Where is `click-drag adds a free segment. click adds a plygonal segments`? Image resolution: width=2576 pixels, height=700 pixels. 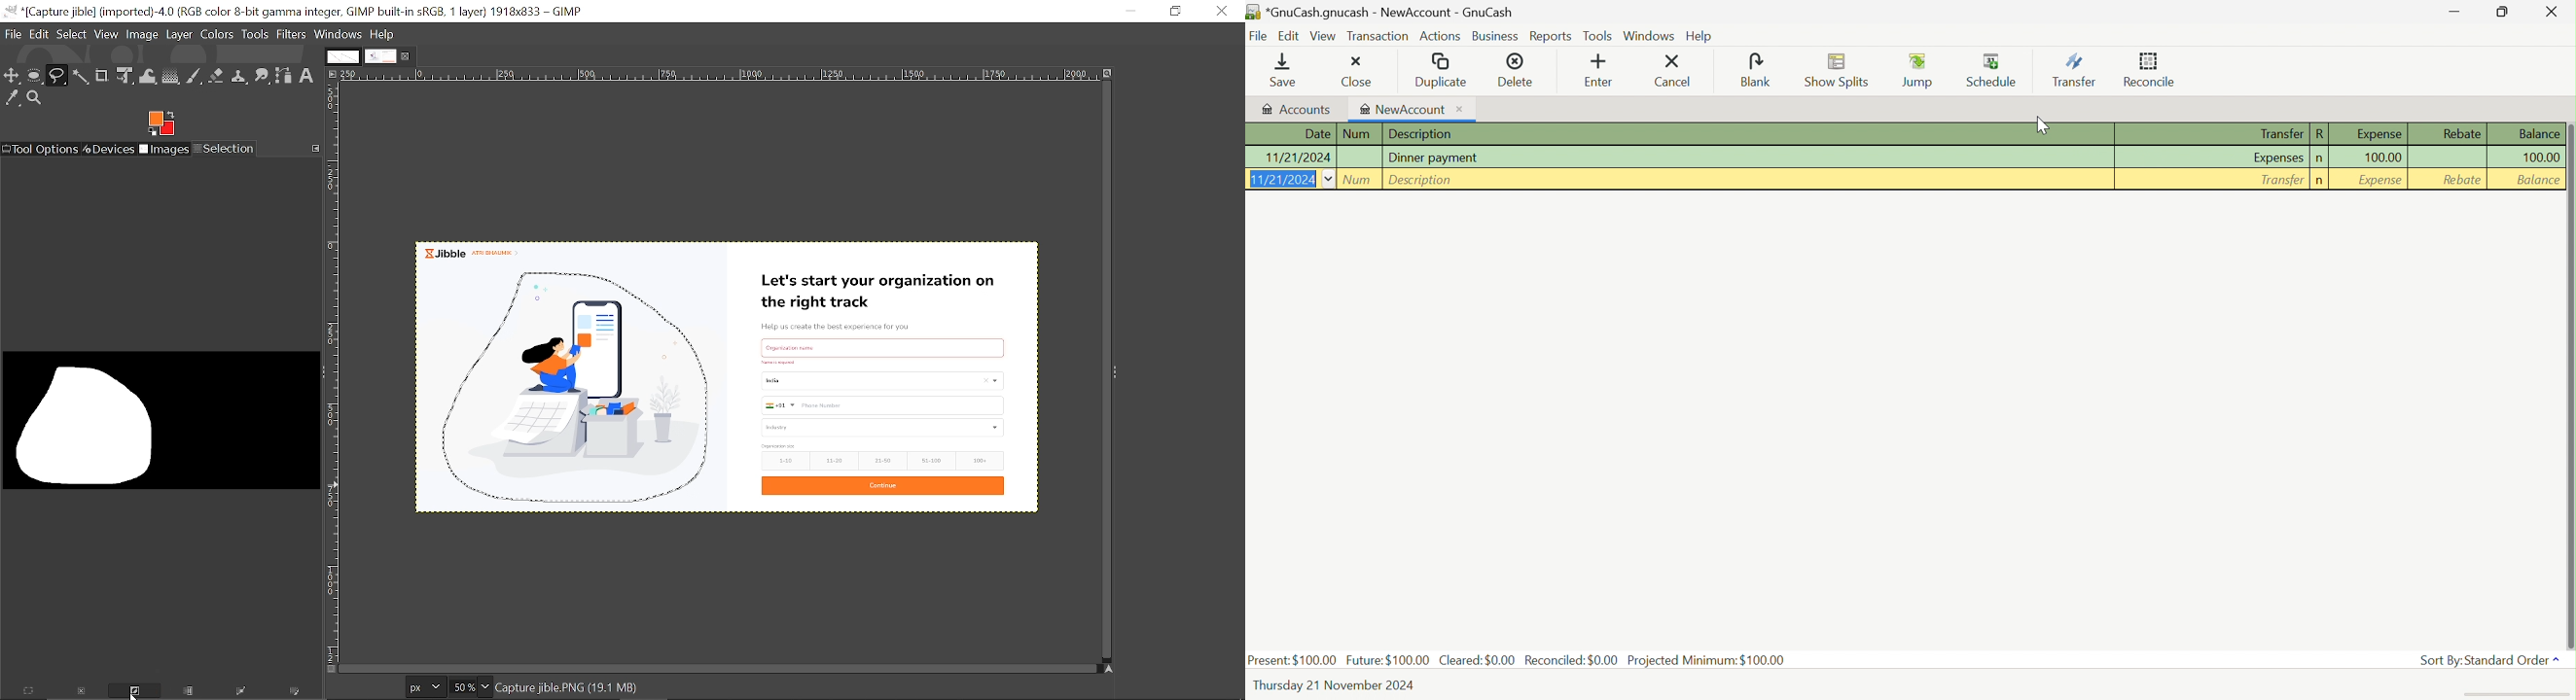
click-drag adds a free segment. click adds a plygonal segments is located at coordinates (675, 686).